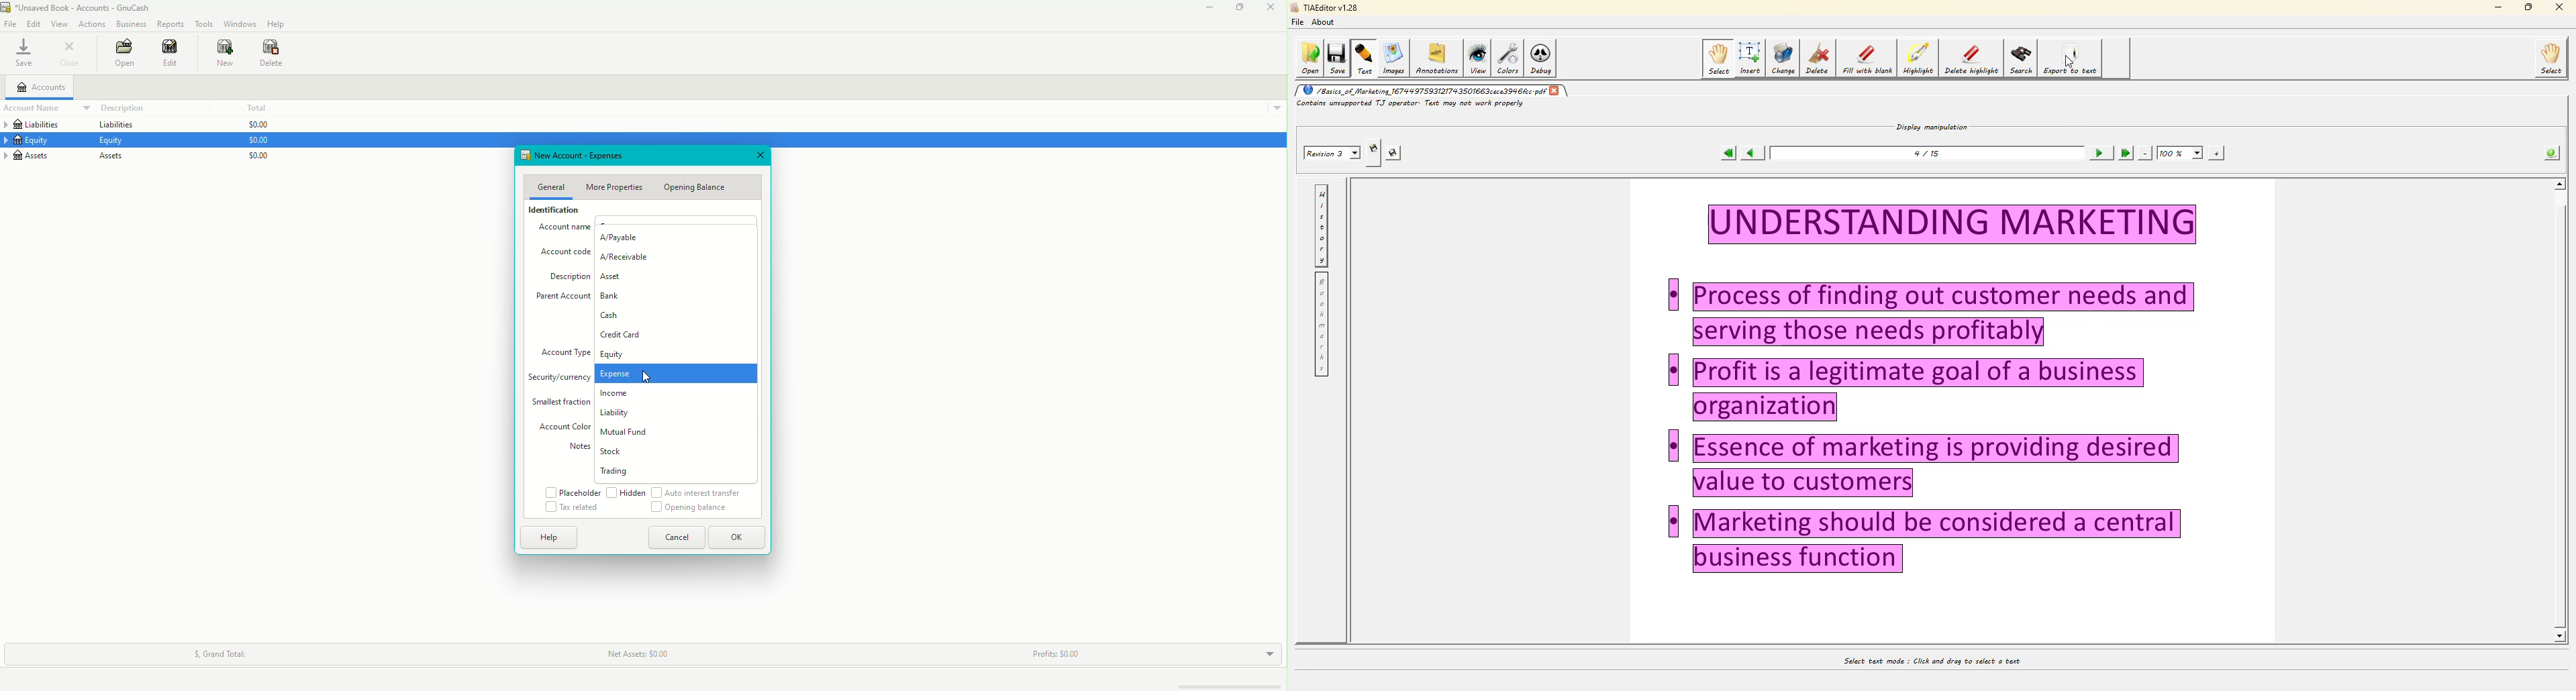 The height and width of the screenshot is (700, 2576). I want to click on Asset, so click(612, 276).